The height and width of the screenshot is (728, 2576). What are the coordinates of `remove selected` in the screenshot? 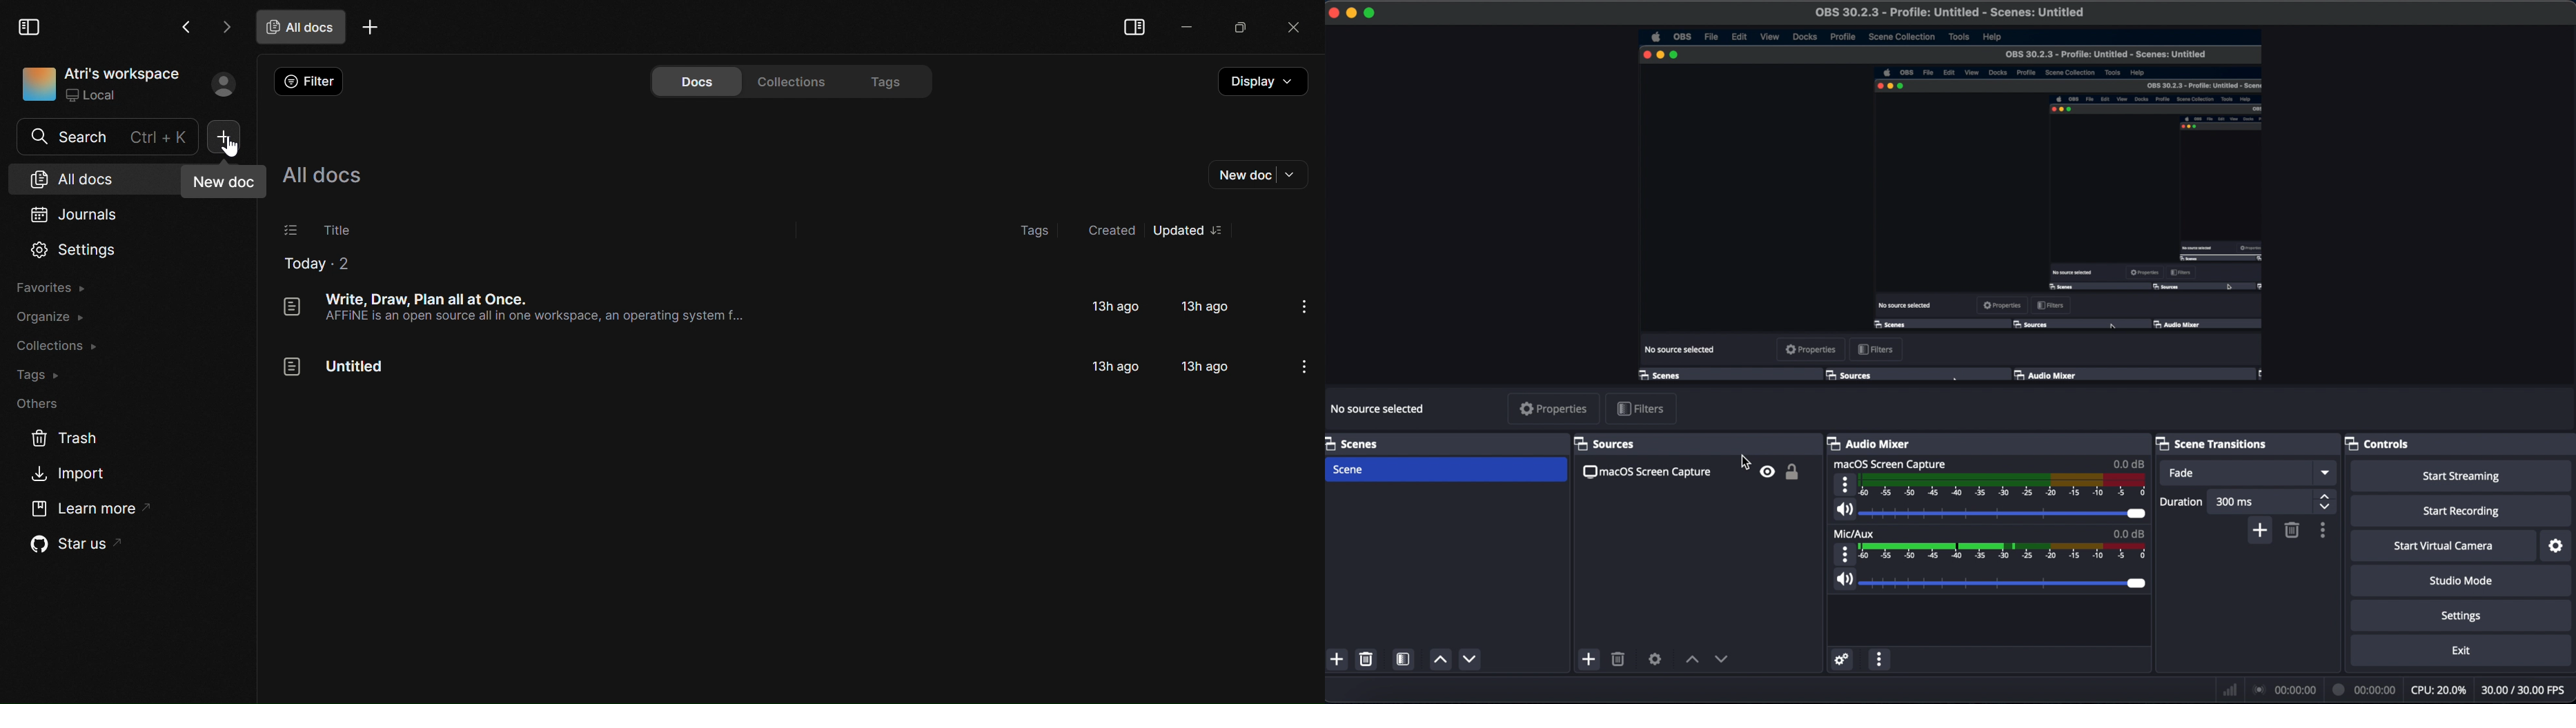 It's located at (1365, 659).